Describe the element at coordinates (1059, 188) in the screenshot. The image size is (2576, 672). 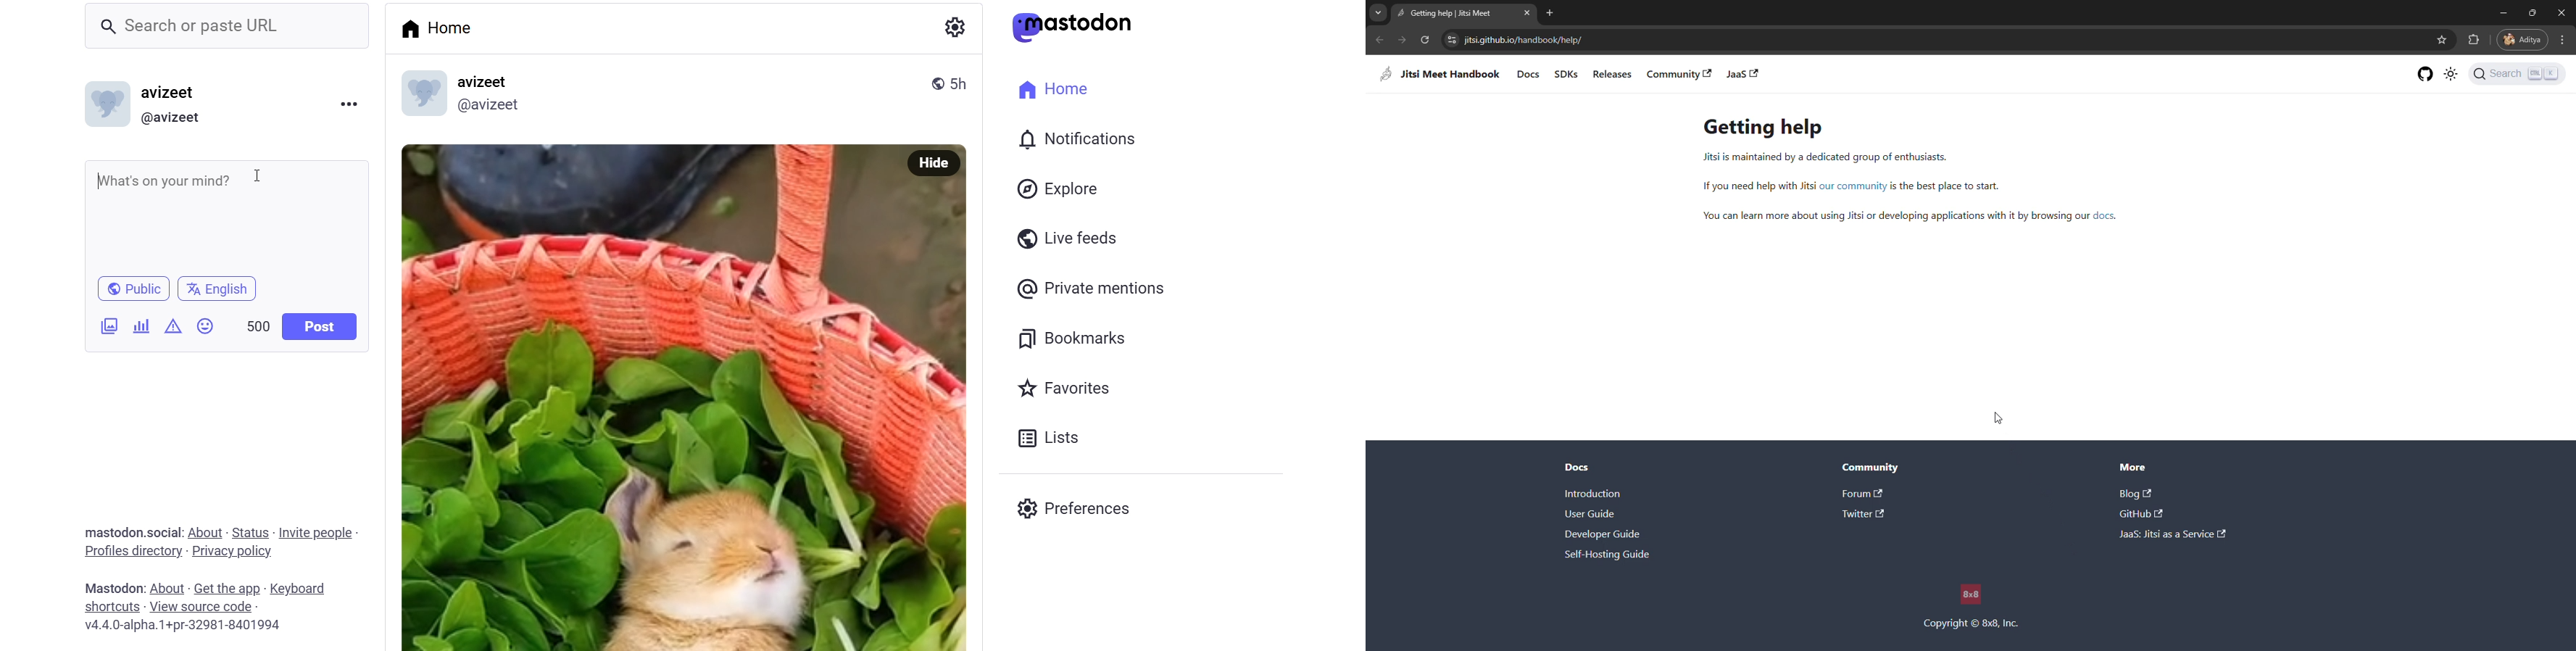
I see `explore` at that location.